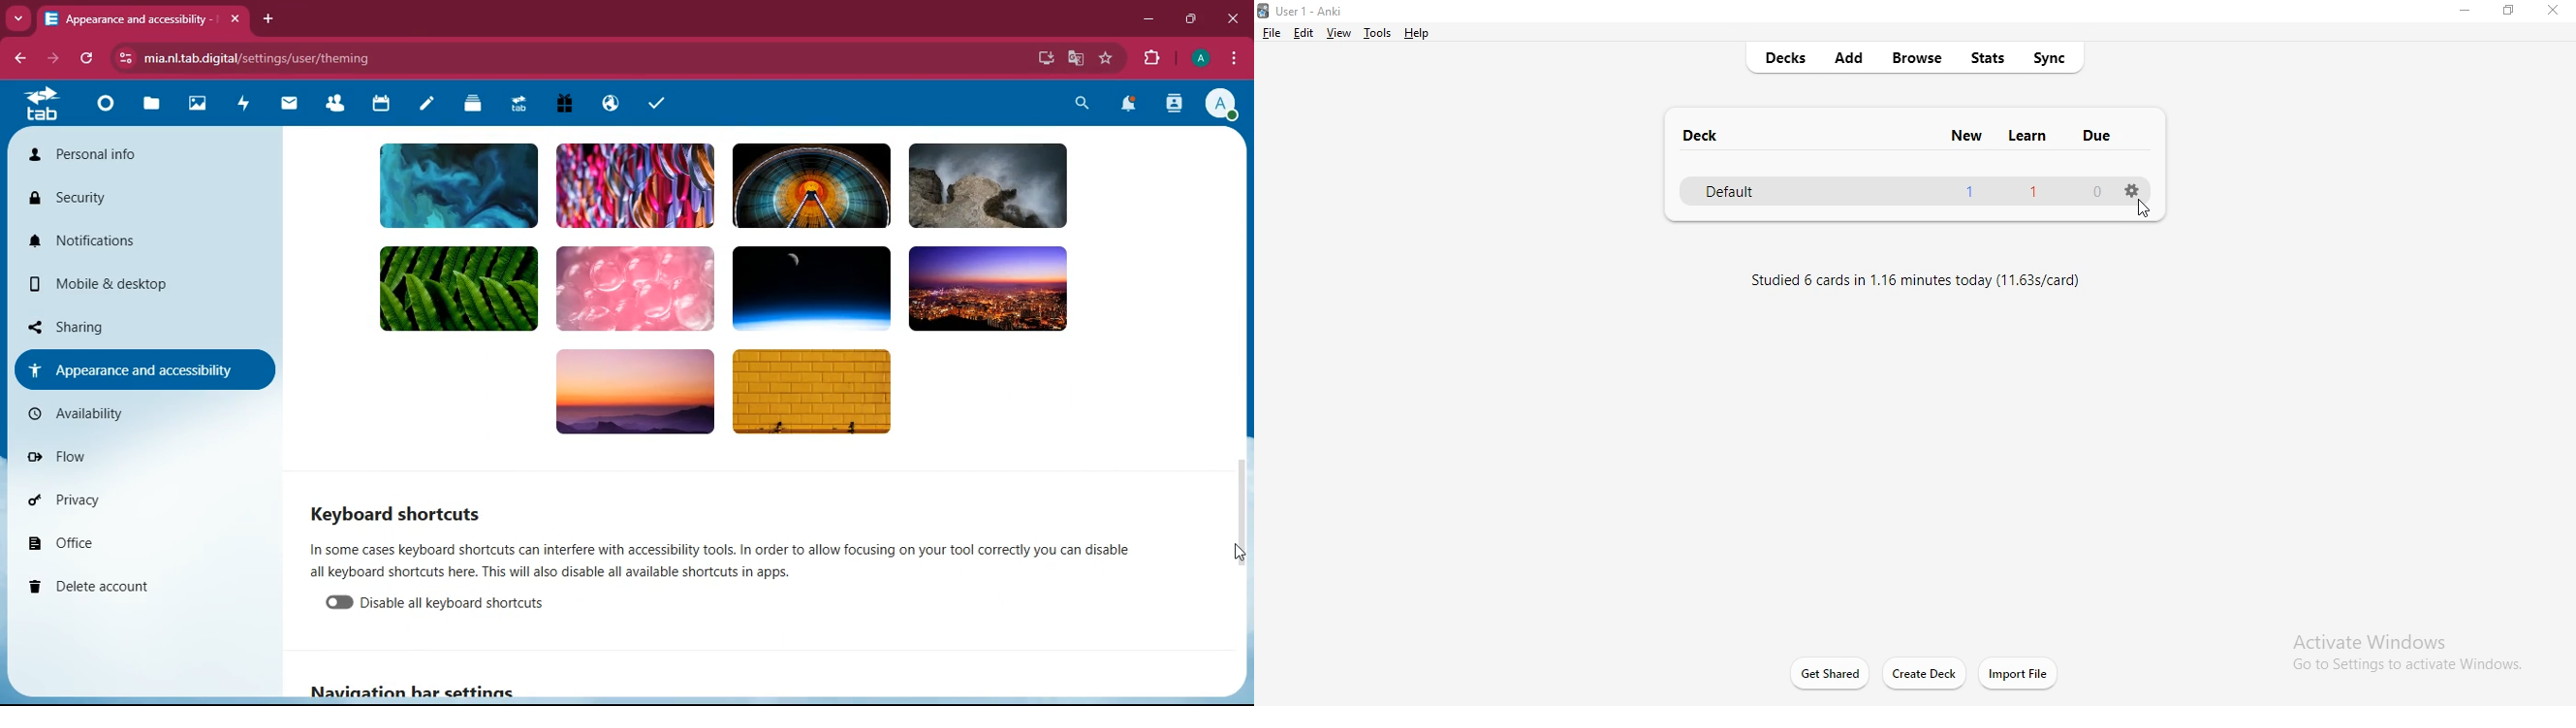 The width and height of the screenshot is (2576, 728). What do you see at coordinates (1232, 57) in the screenshot?
I see `menu` at bounding box center [1232, 57].